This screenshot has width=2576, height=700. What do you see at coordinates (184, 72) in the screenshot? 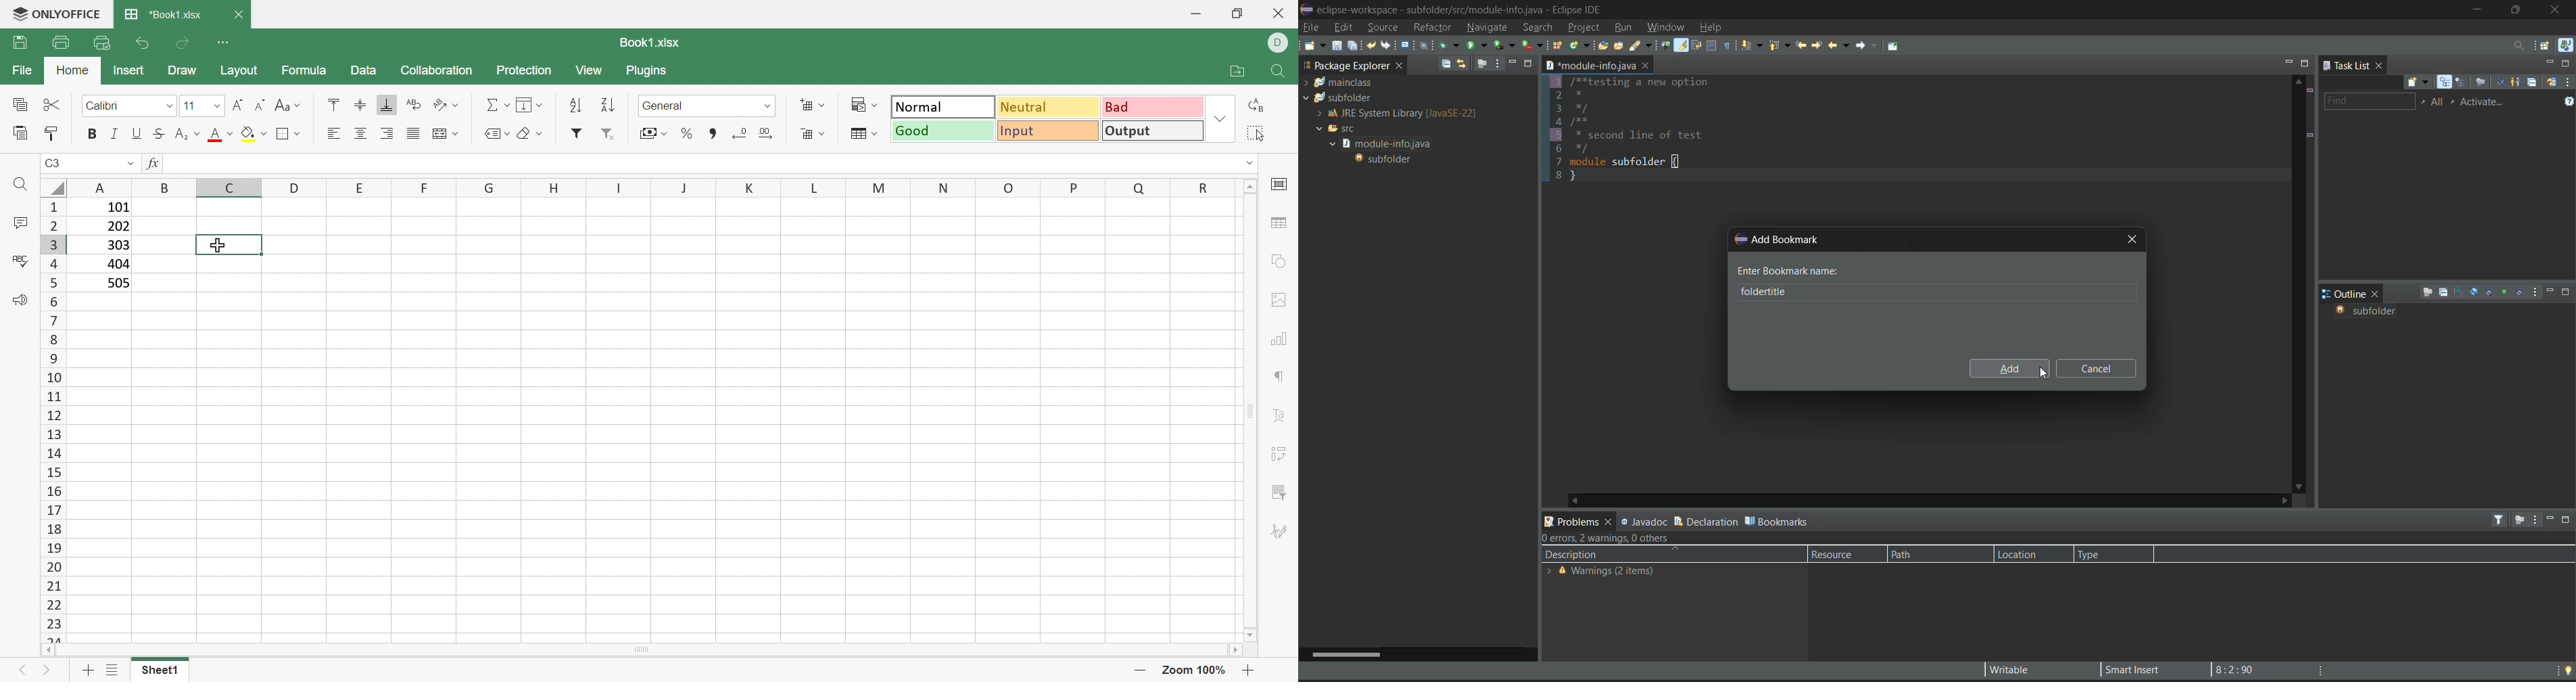
I see `Draw` at bounding box center [184, 72].